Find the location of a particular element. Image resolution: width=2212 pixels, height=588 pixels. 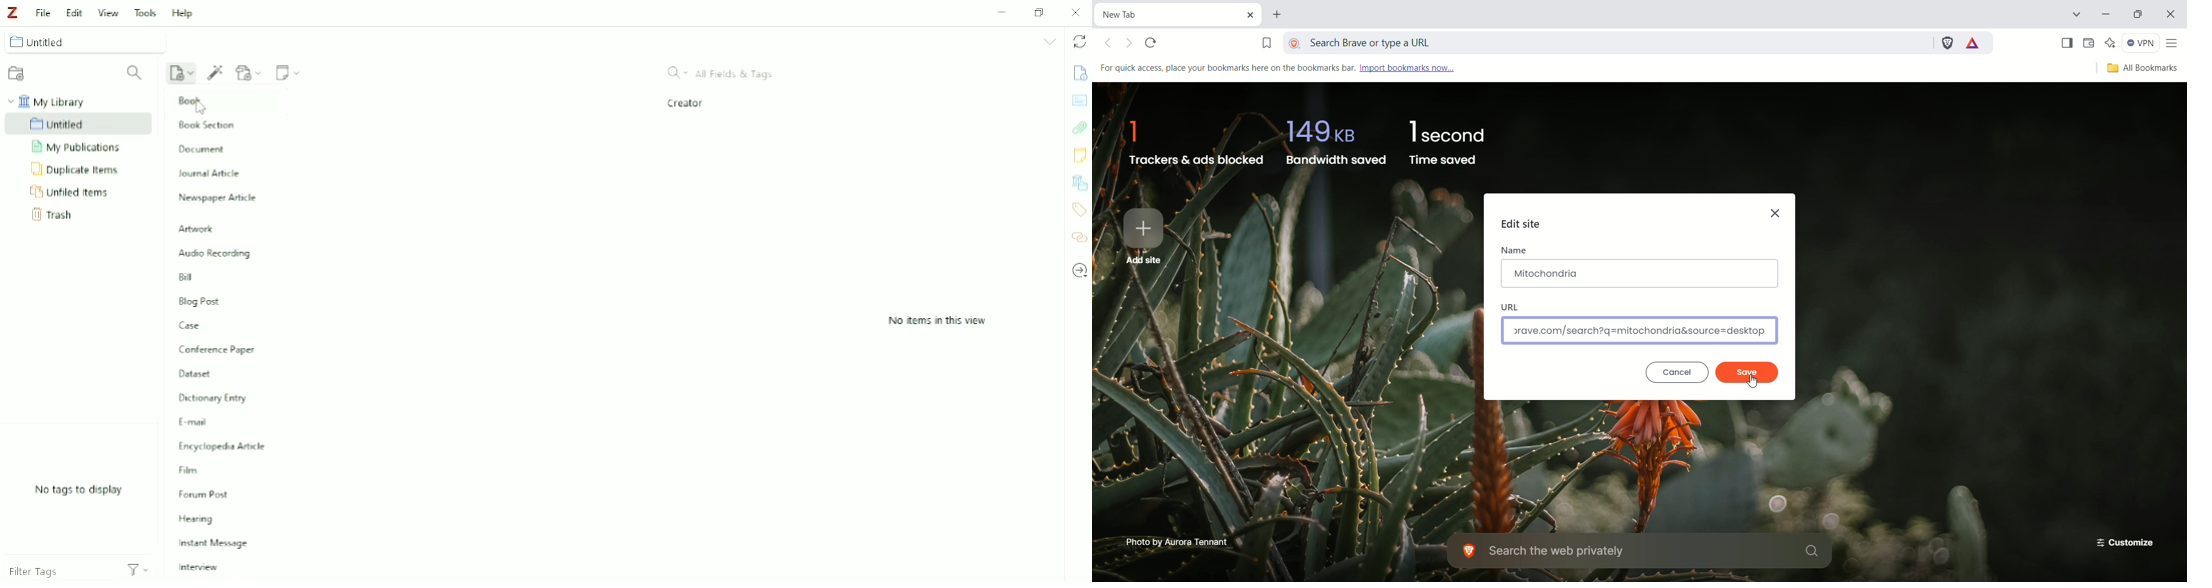

Newspaper Article is located at coordinates (219, 200).